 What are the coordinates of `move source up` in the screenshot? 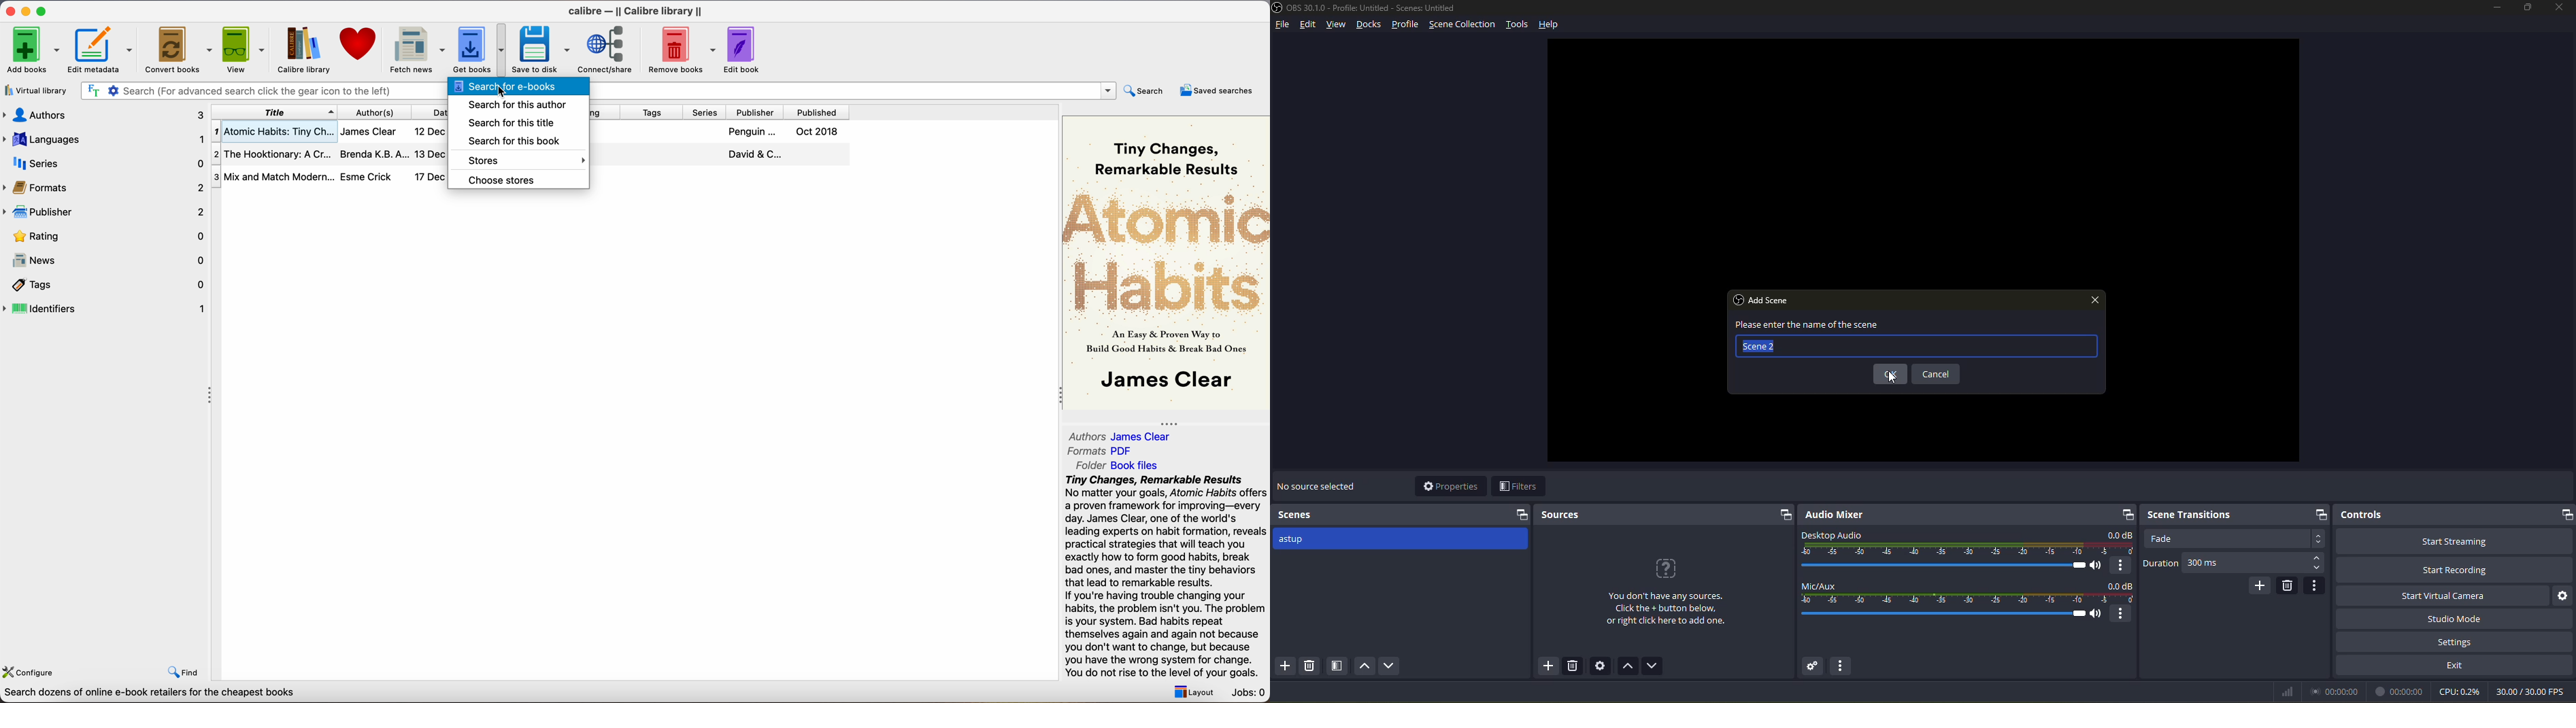 It's located at (1628, 666).